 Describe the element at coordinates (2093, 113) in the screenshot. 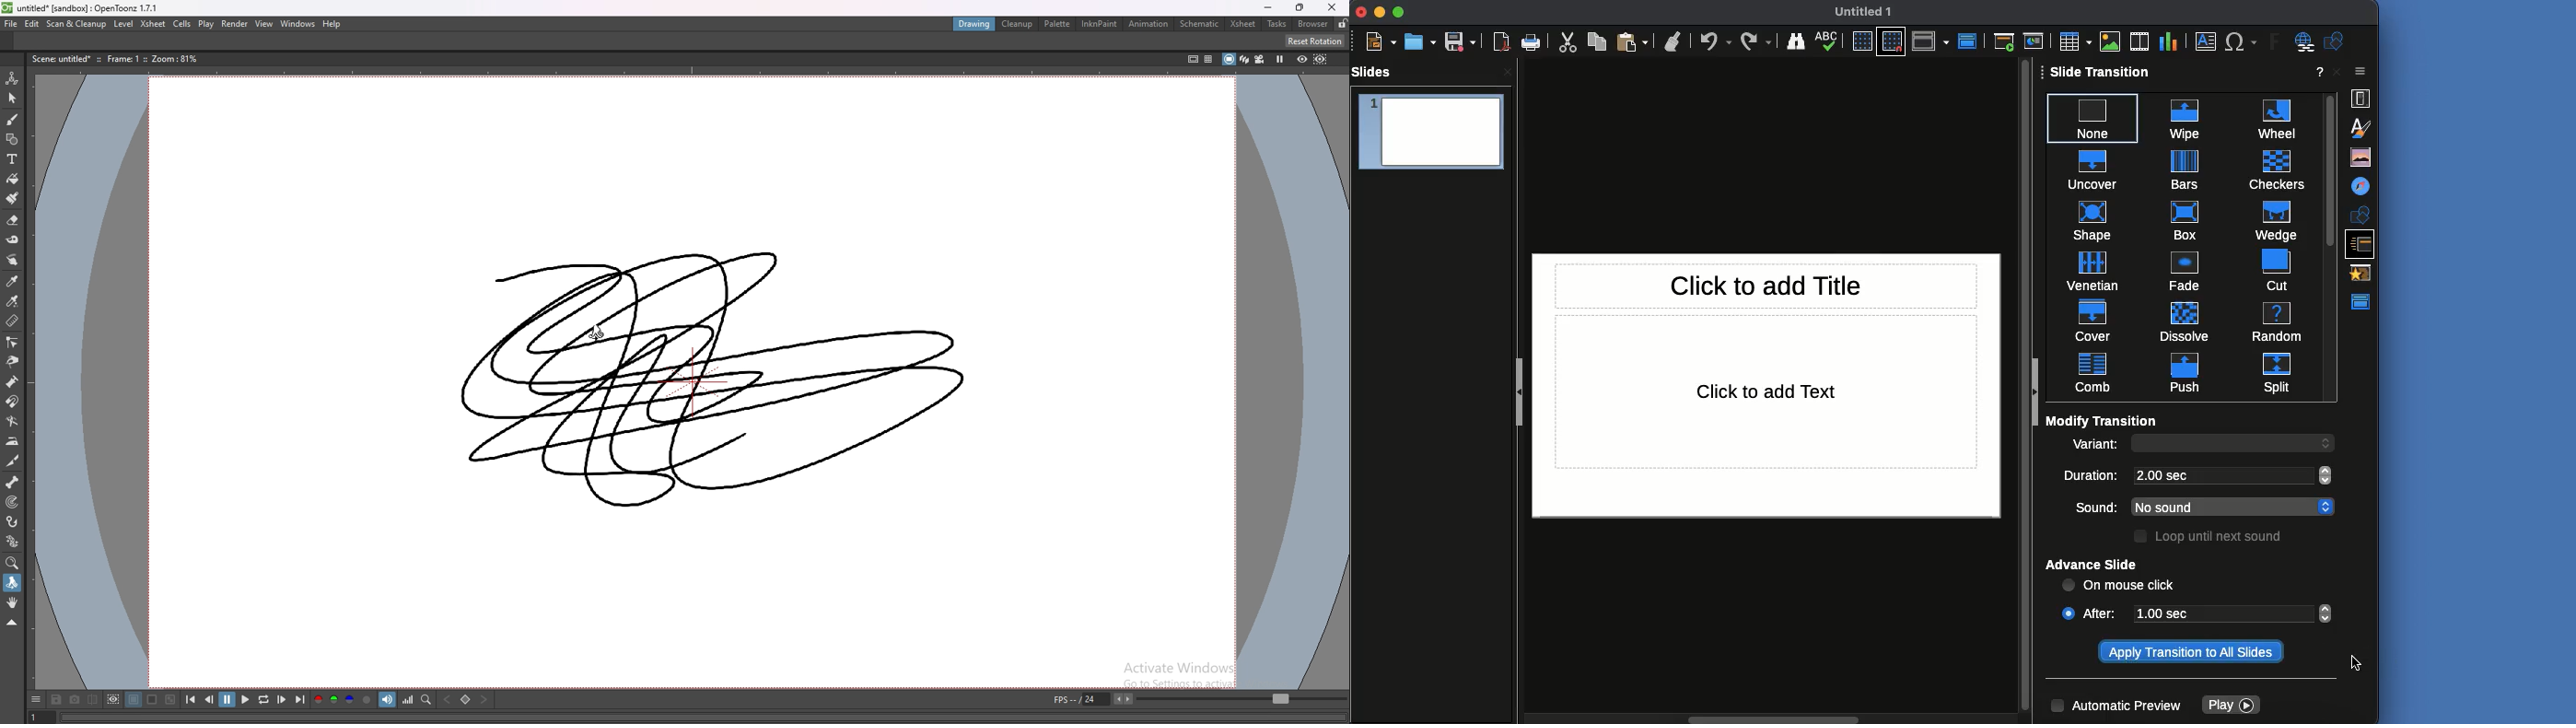

I see `none` at that location.